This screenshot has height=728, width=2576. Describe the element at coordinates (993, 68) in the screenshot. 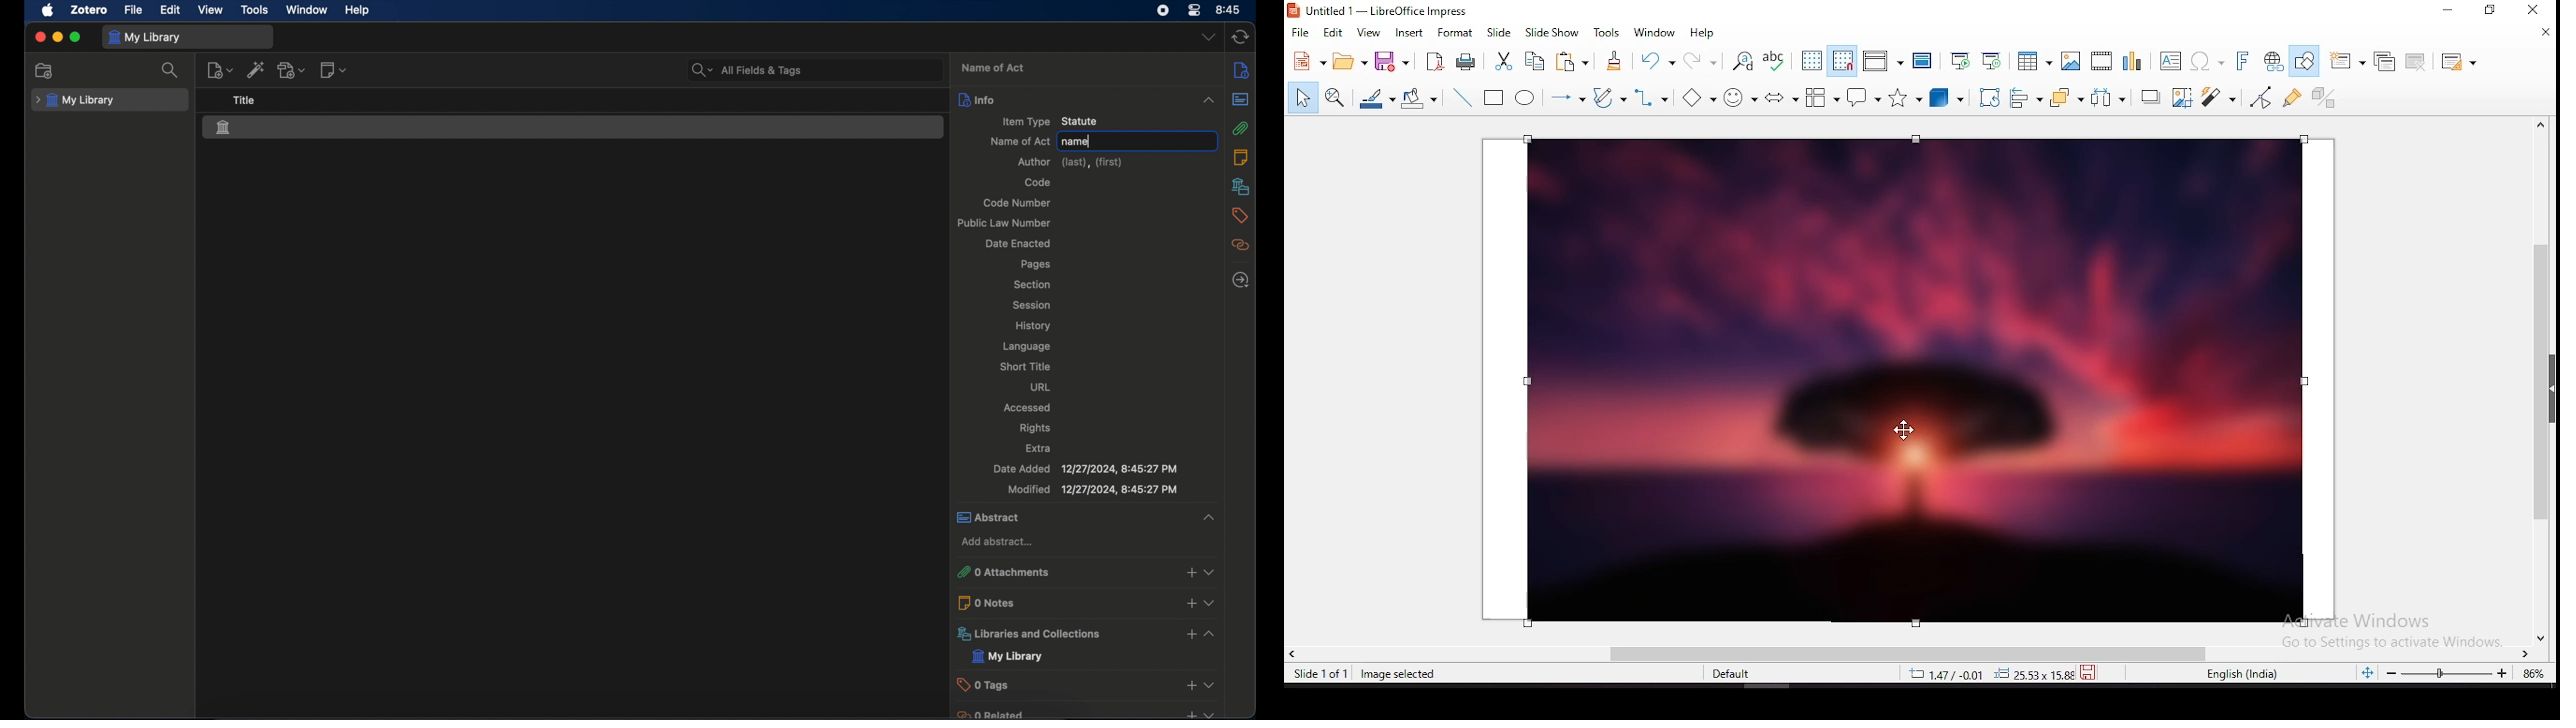

I see `name of act` at that location.